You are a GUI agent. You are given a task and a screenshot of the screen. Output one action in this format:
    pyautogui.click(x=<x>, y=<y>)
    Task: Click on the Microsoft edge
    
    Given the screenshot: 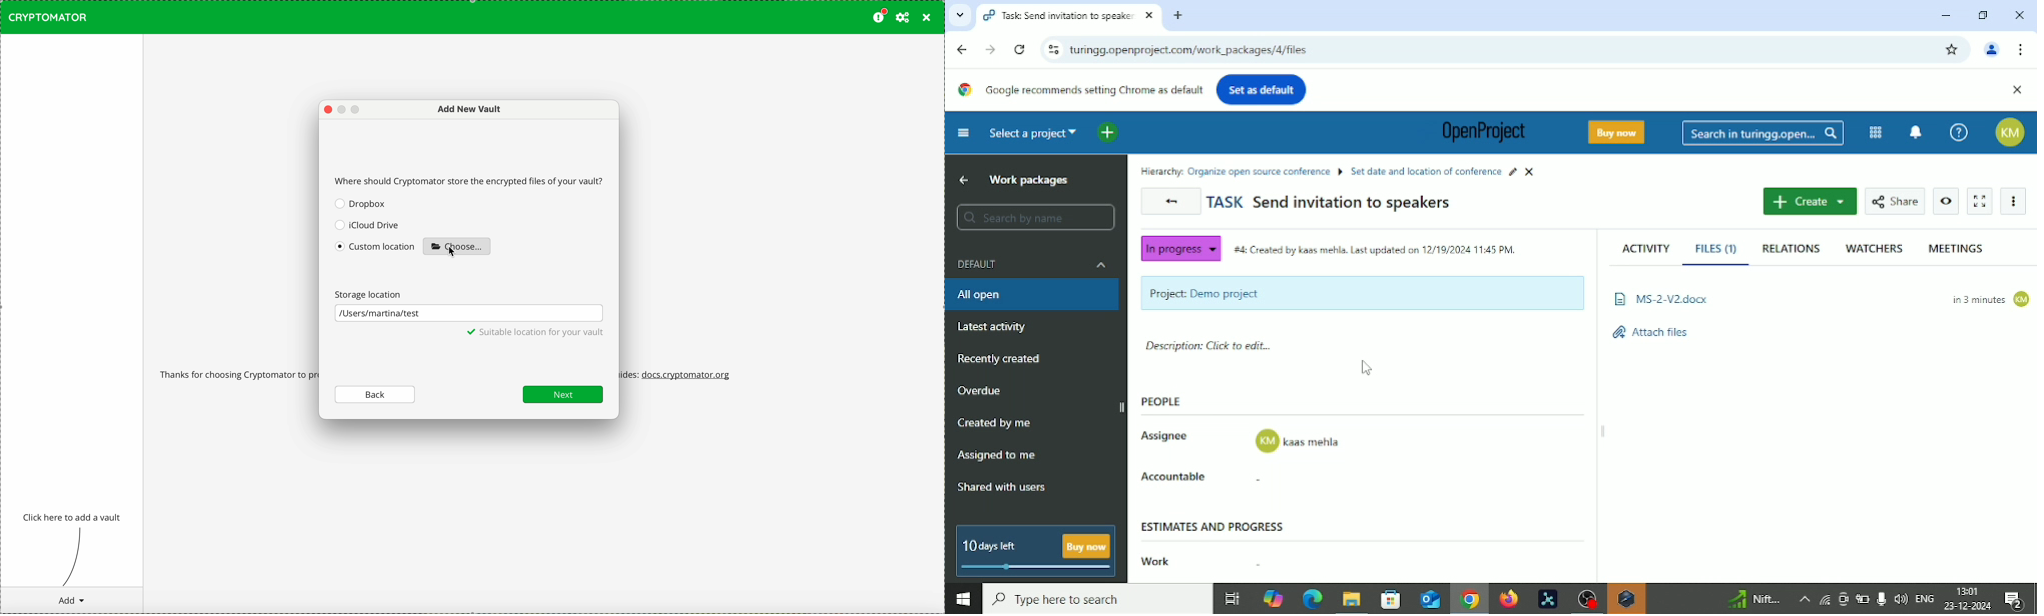 What is the action you would take?
    pyautogui.click(x=1311, y=600)
    